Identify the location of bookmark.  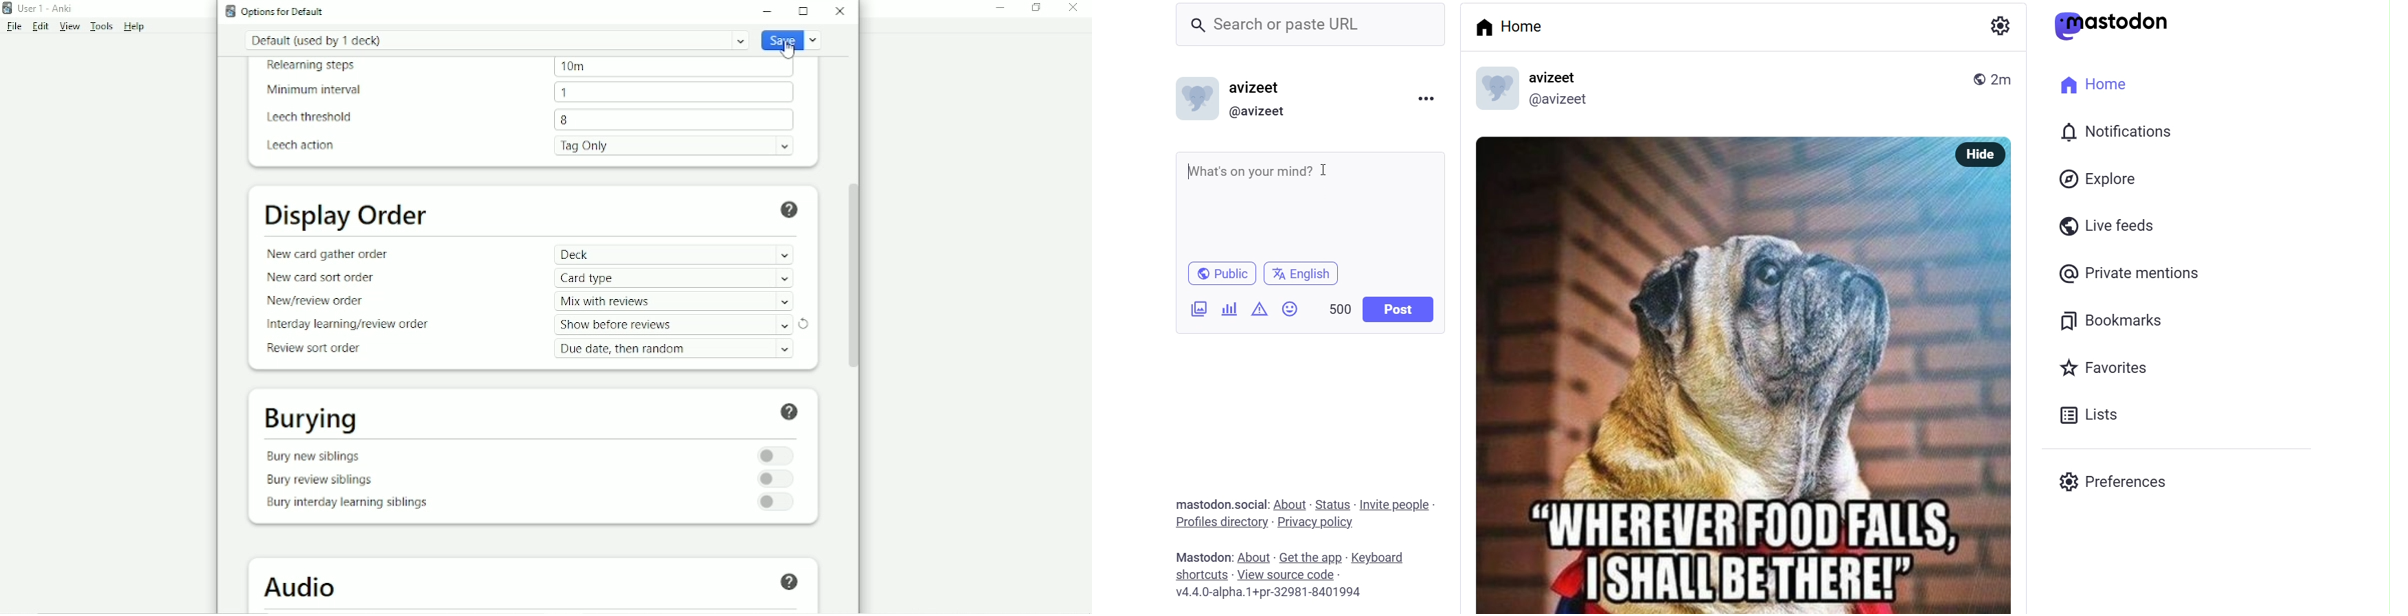
(2102, 320).